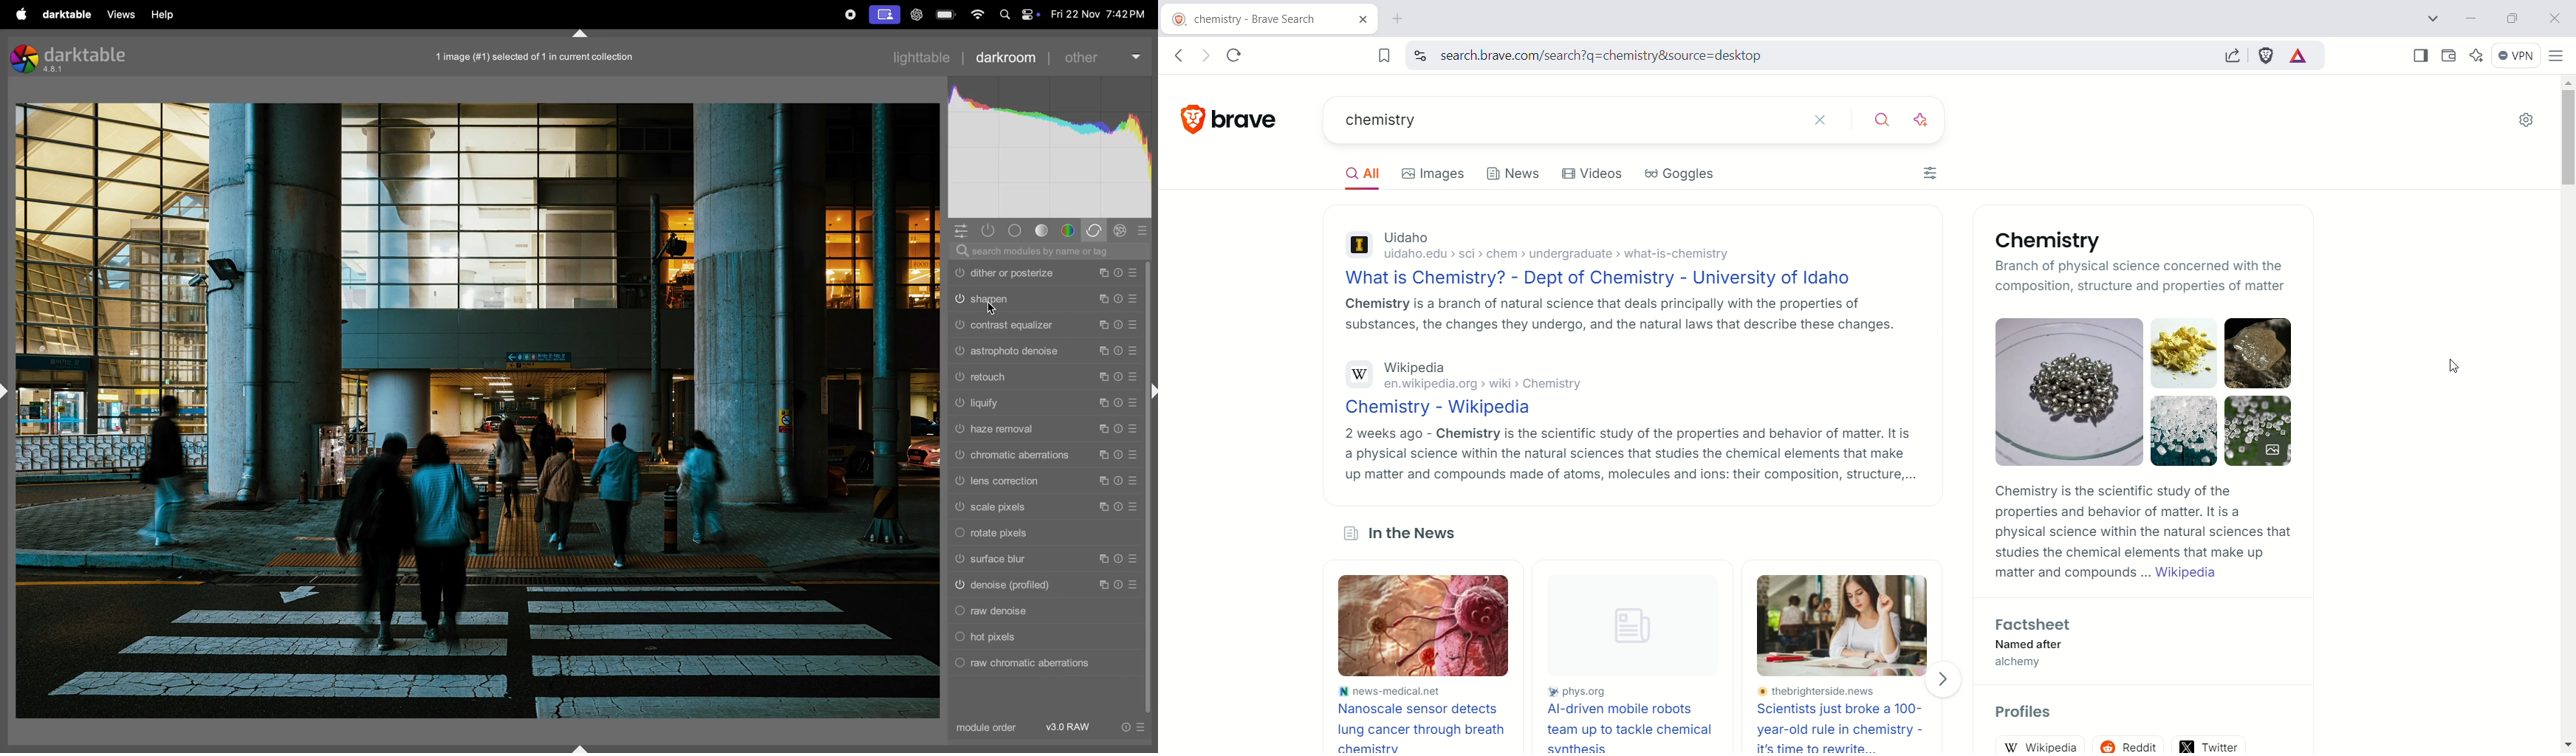  Describe the element at coordinates (883, 14) in the screenshot. I see `record` at that location.